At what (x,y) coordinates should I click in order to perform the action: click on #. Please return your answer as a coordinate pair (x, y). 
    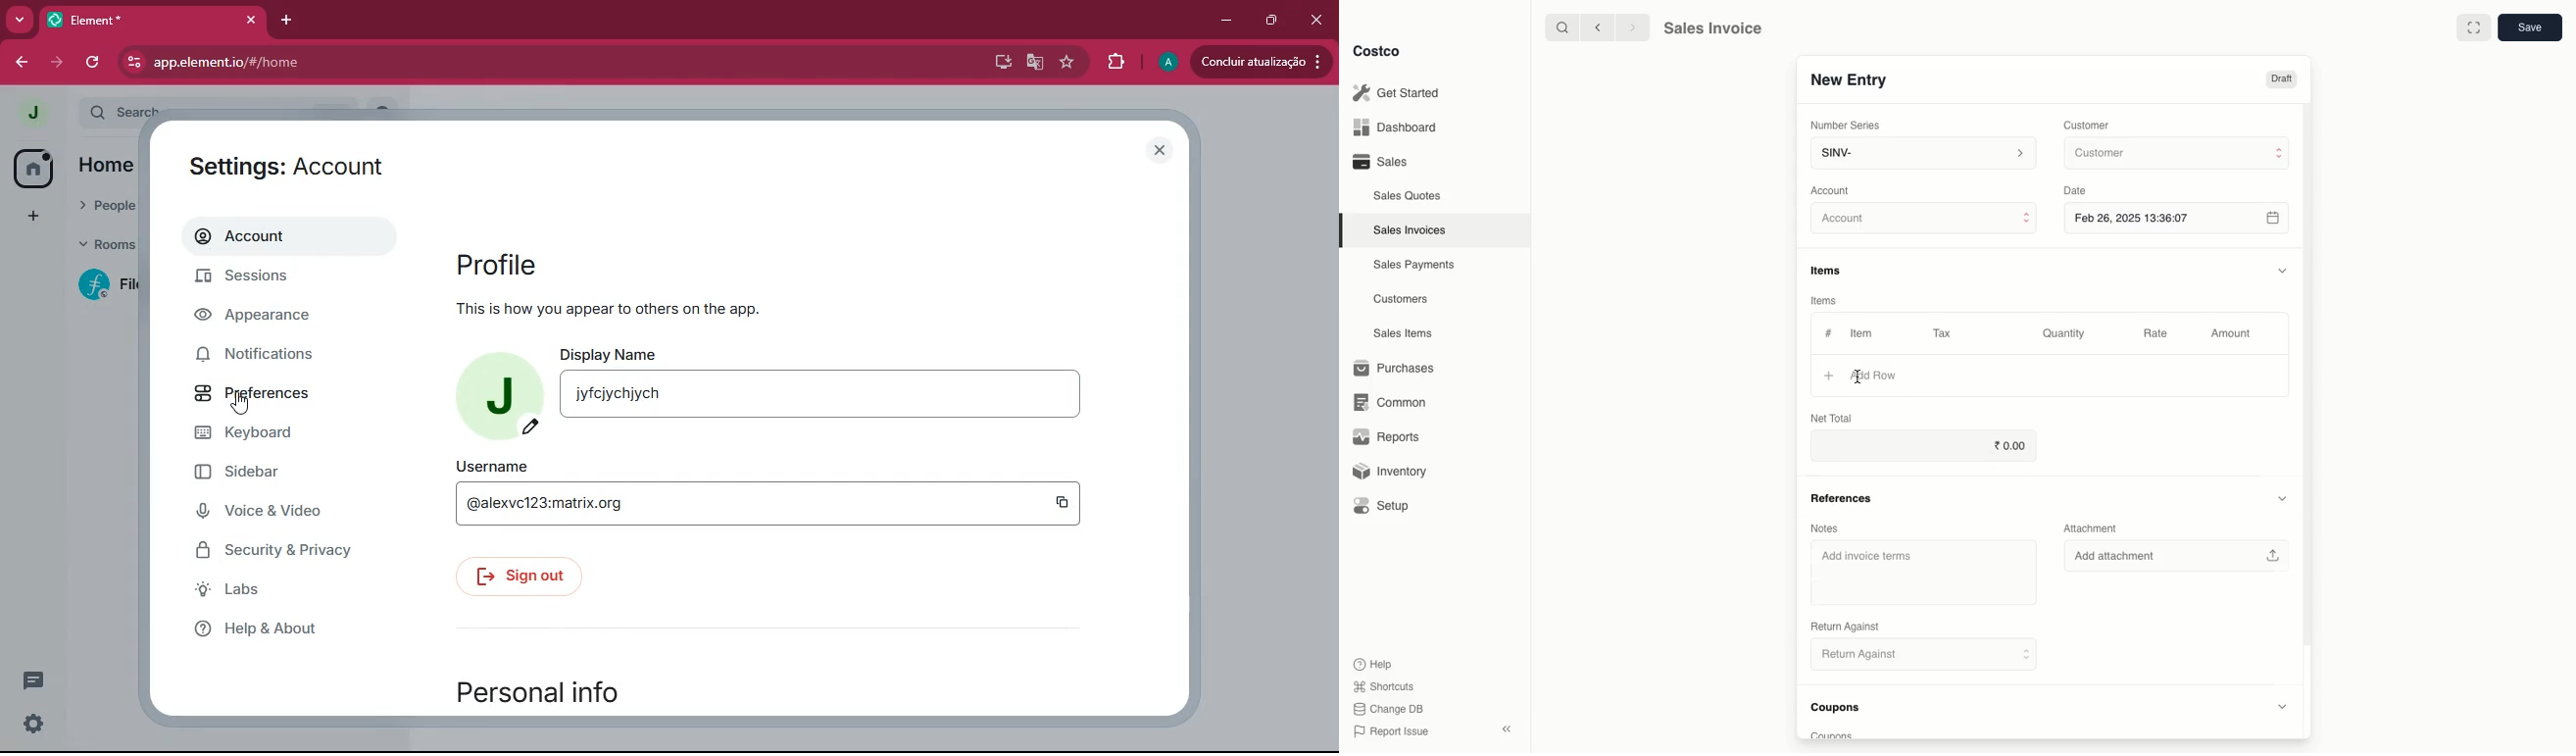
    Looking at the image, I should click on (1829, 332).